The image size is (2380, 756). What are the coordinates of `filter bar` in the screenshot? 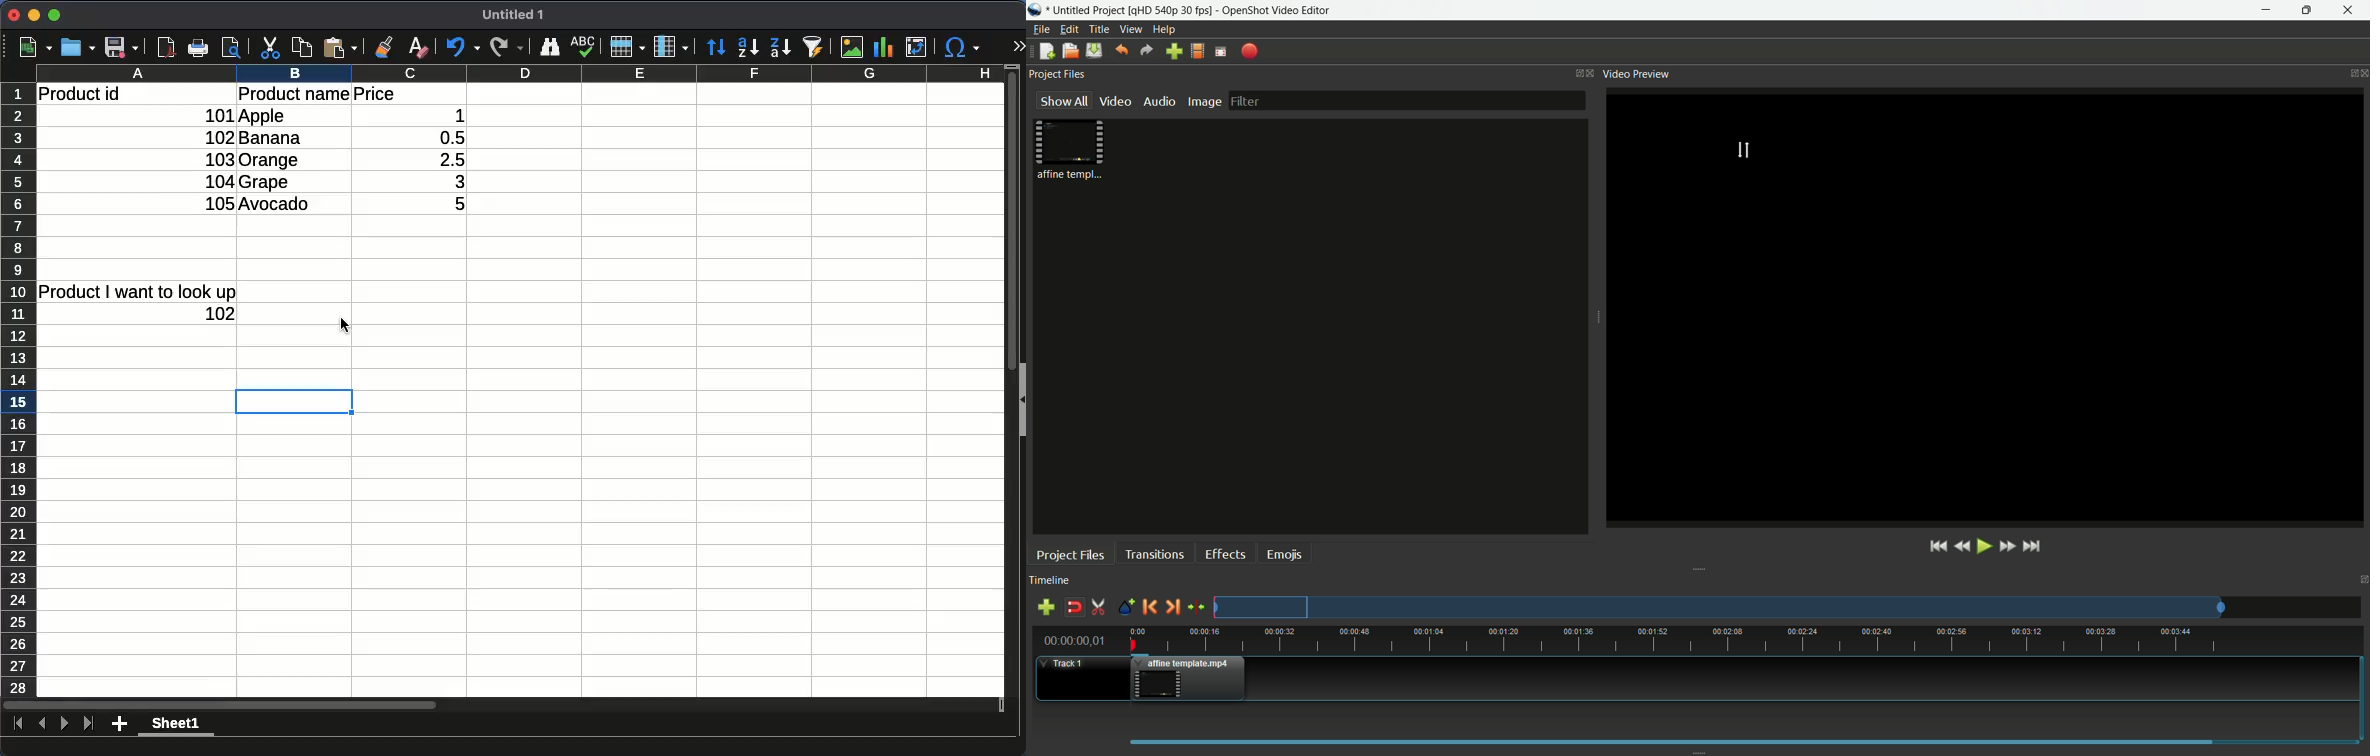 It's located at (1408, 101).